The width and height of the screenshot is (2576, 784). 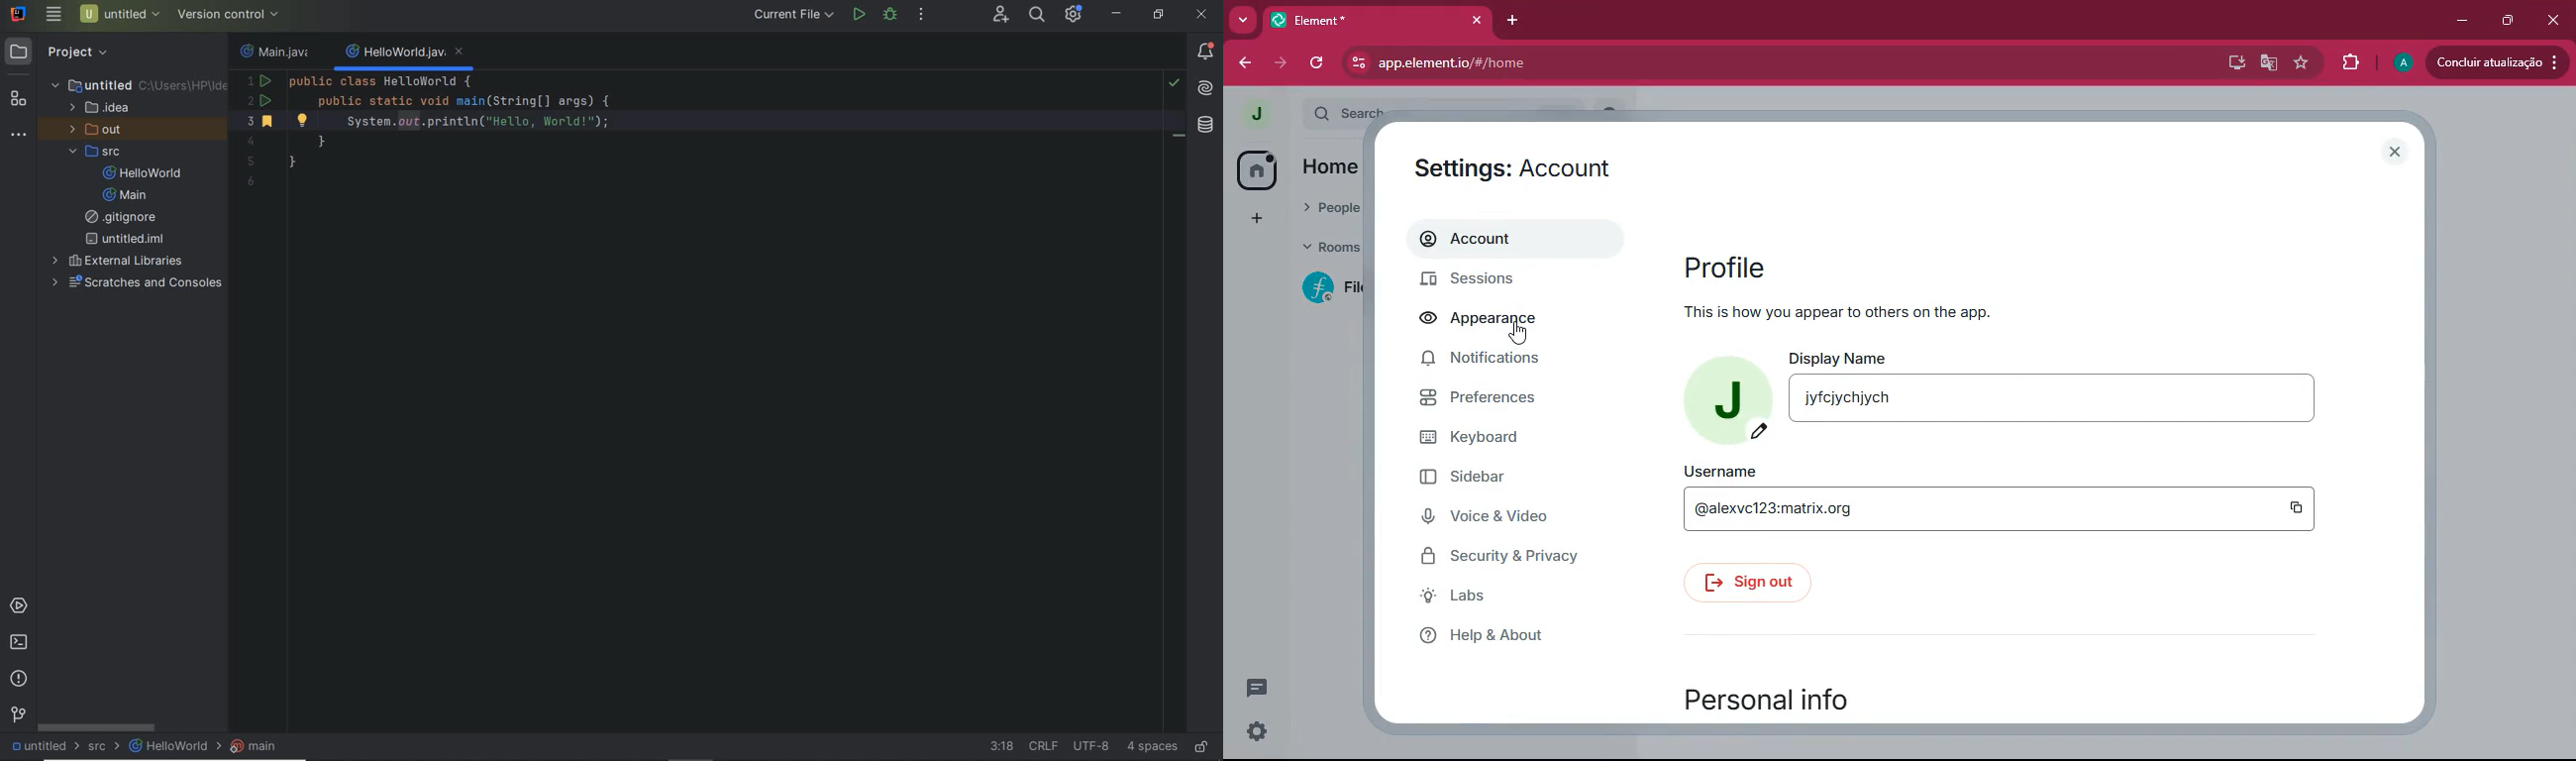 What do you see at coordinates (1509, 165) in the screenshot?
I see `Settings: Account` at bounding box center [1509, 165].